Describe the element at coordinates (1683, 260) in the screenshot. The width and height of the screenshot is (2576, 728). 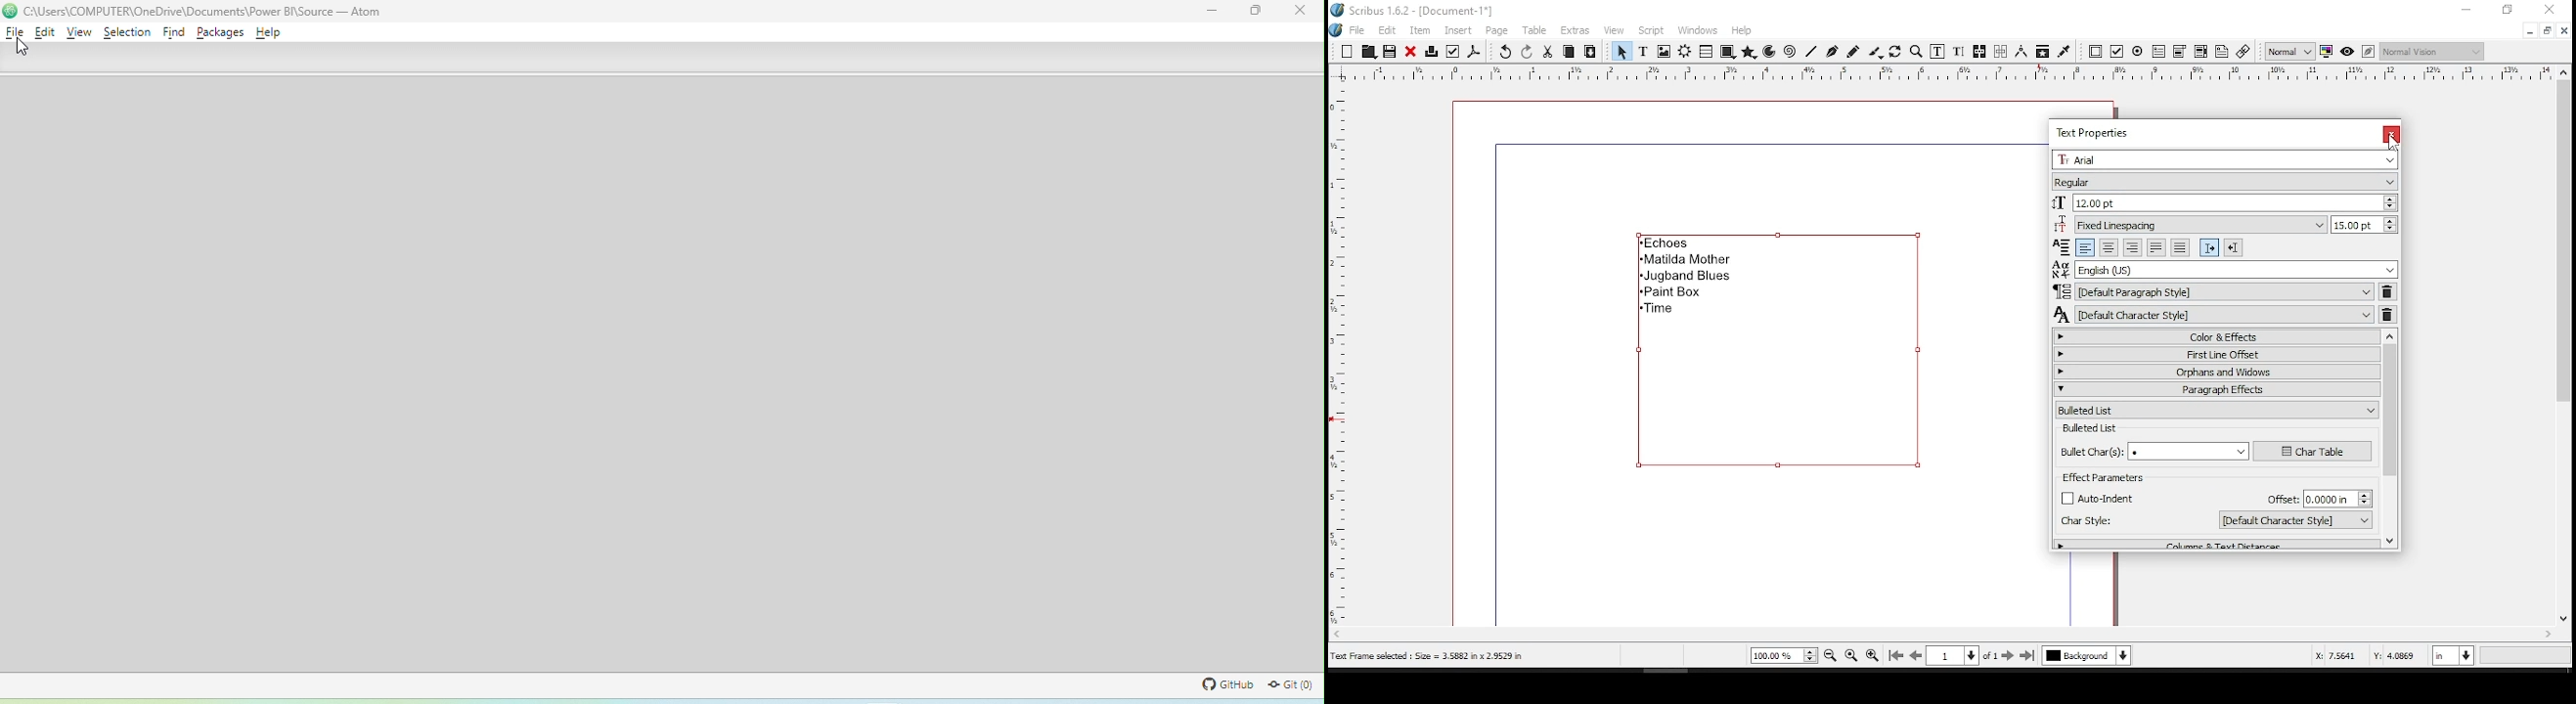
I see `matilda mother` at that location.